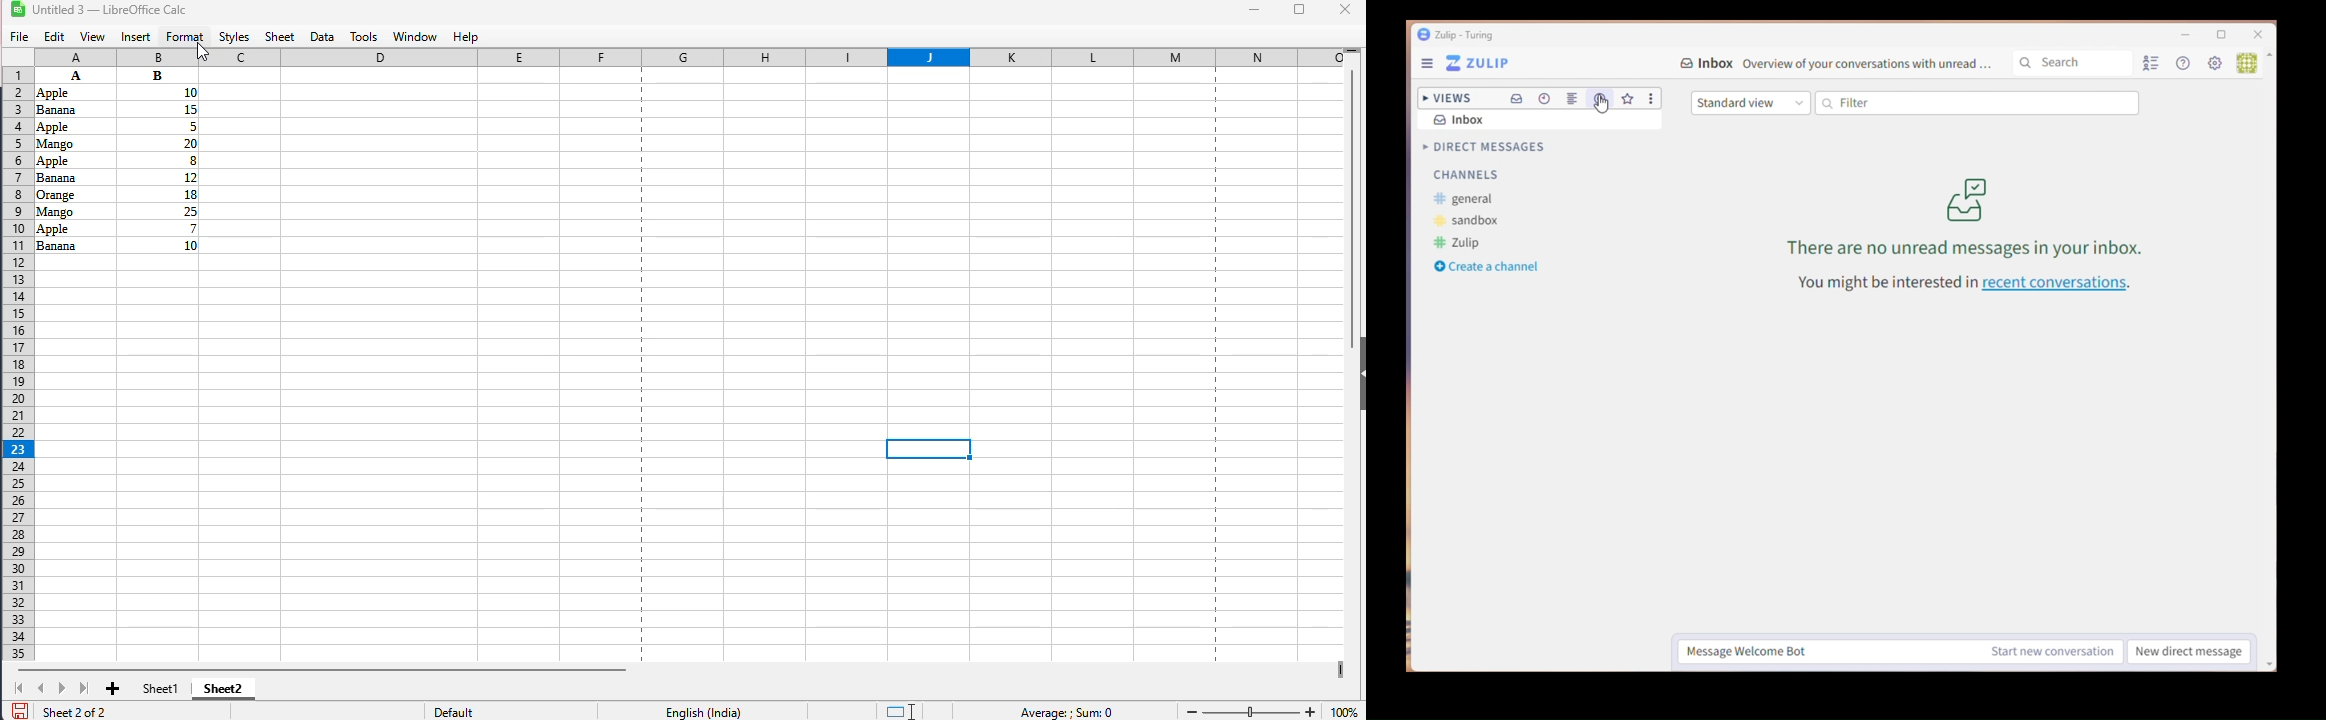 The height and width of the screenshot is (728, 2352). Describe the element at coordinates (161, 688) in the screenshot. I see `sheet1` at that location.